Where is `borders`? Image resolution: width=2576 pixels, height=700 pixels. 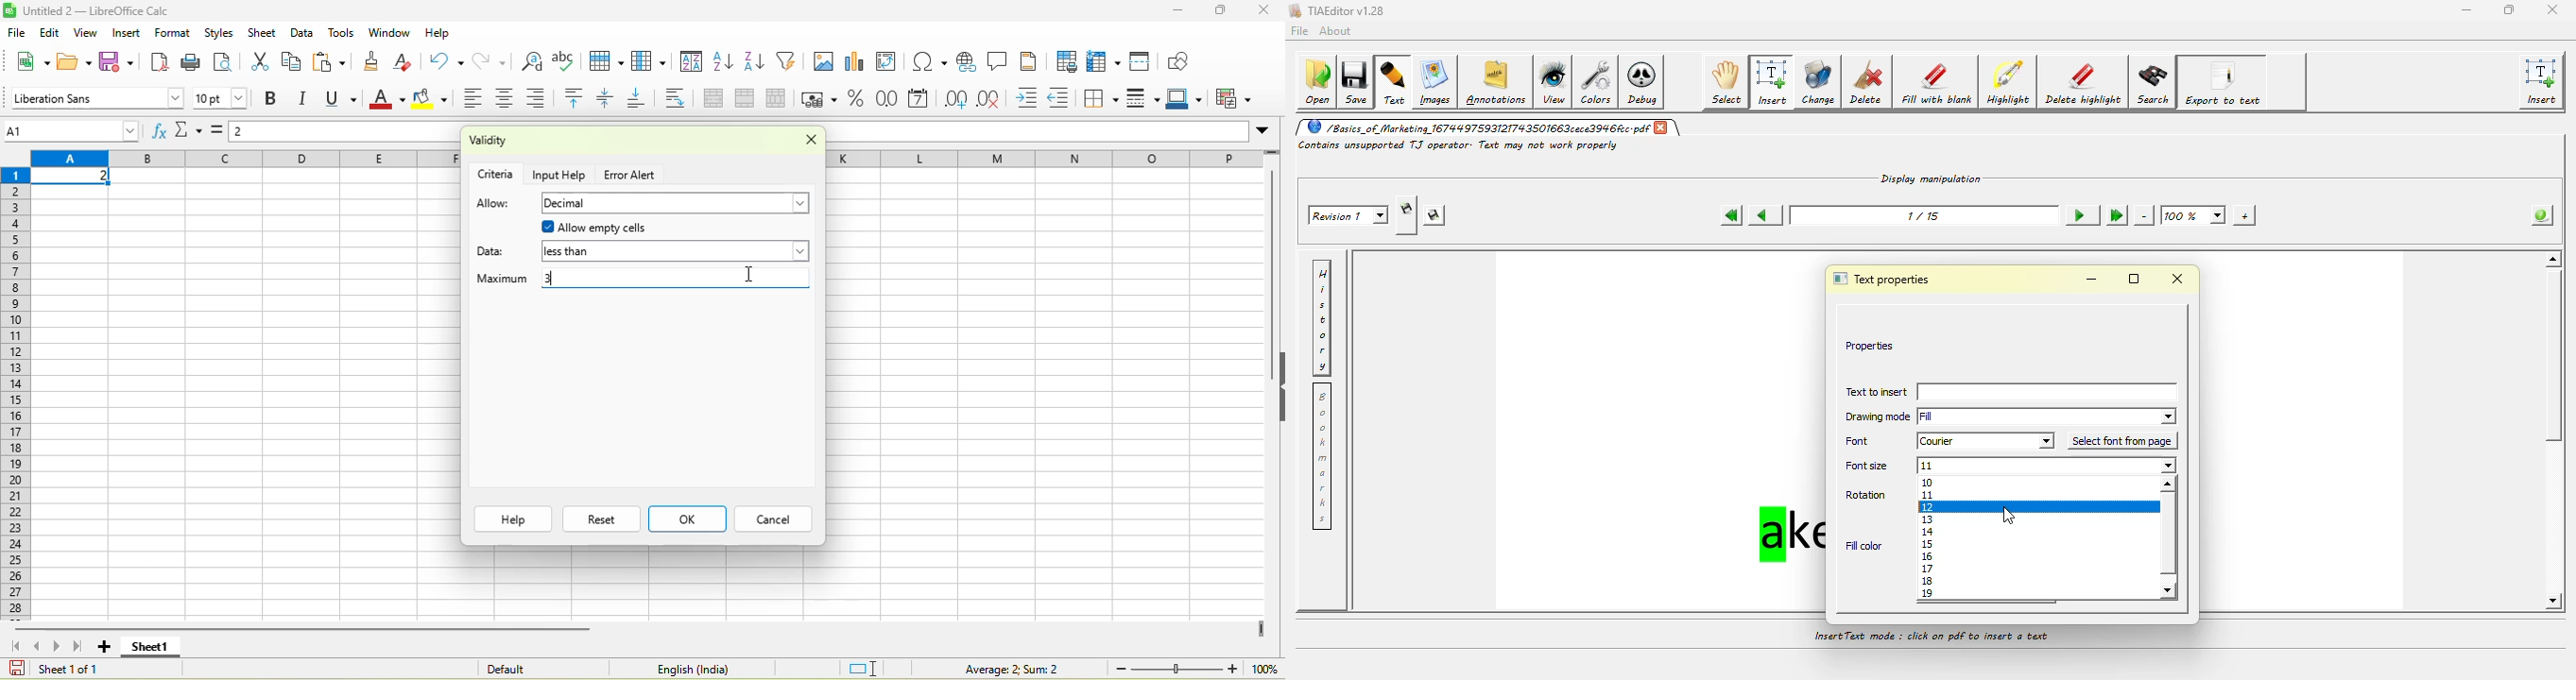 borders is located at coordinates (1103, 99).